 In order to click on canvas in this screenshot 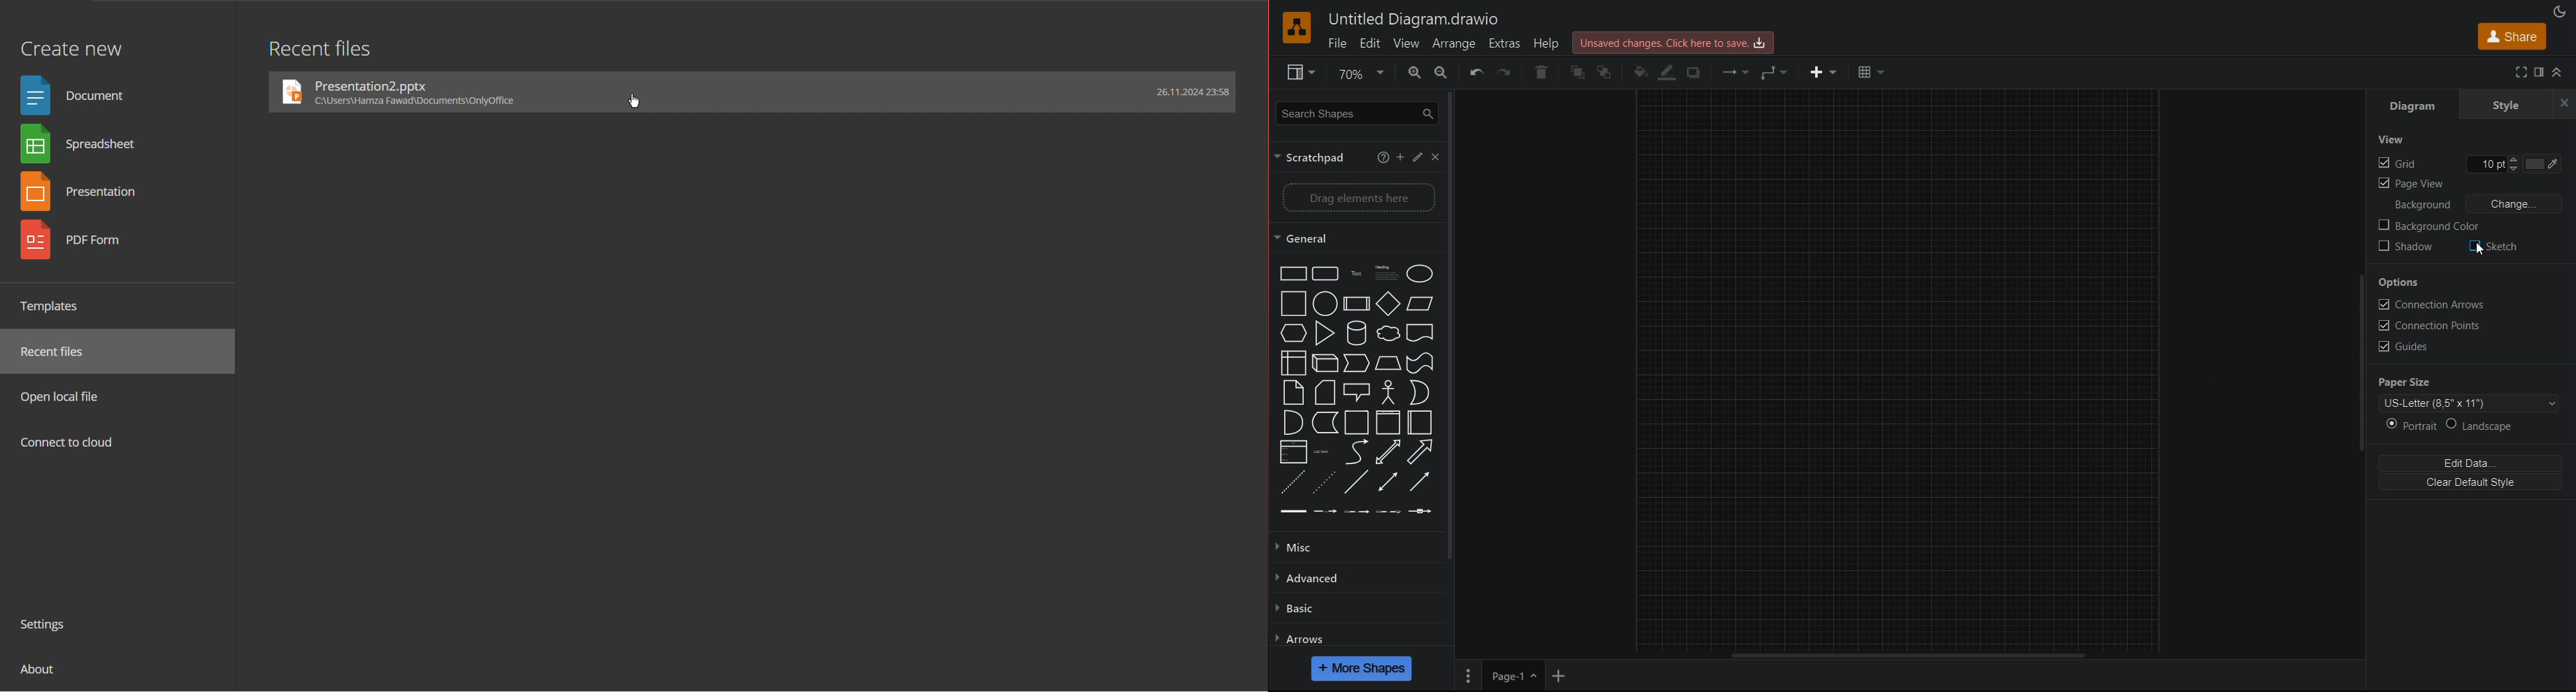, I will do `click(1898, 369)`.